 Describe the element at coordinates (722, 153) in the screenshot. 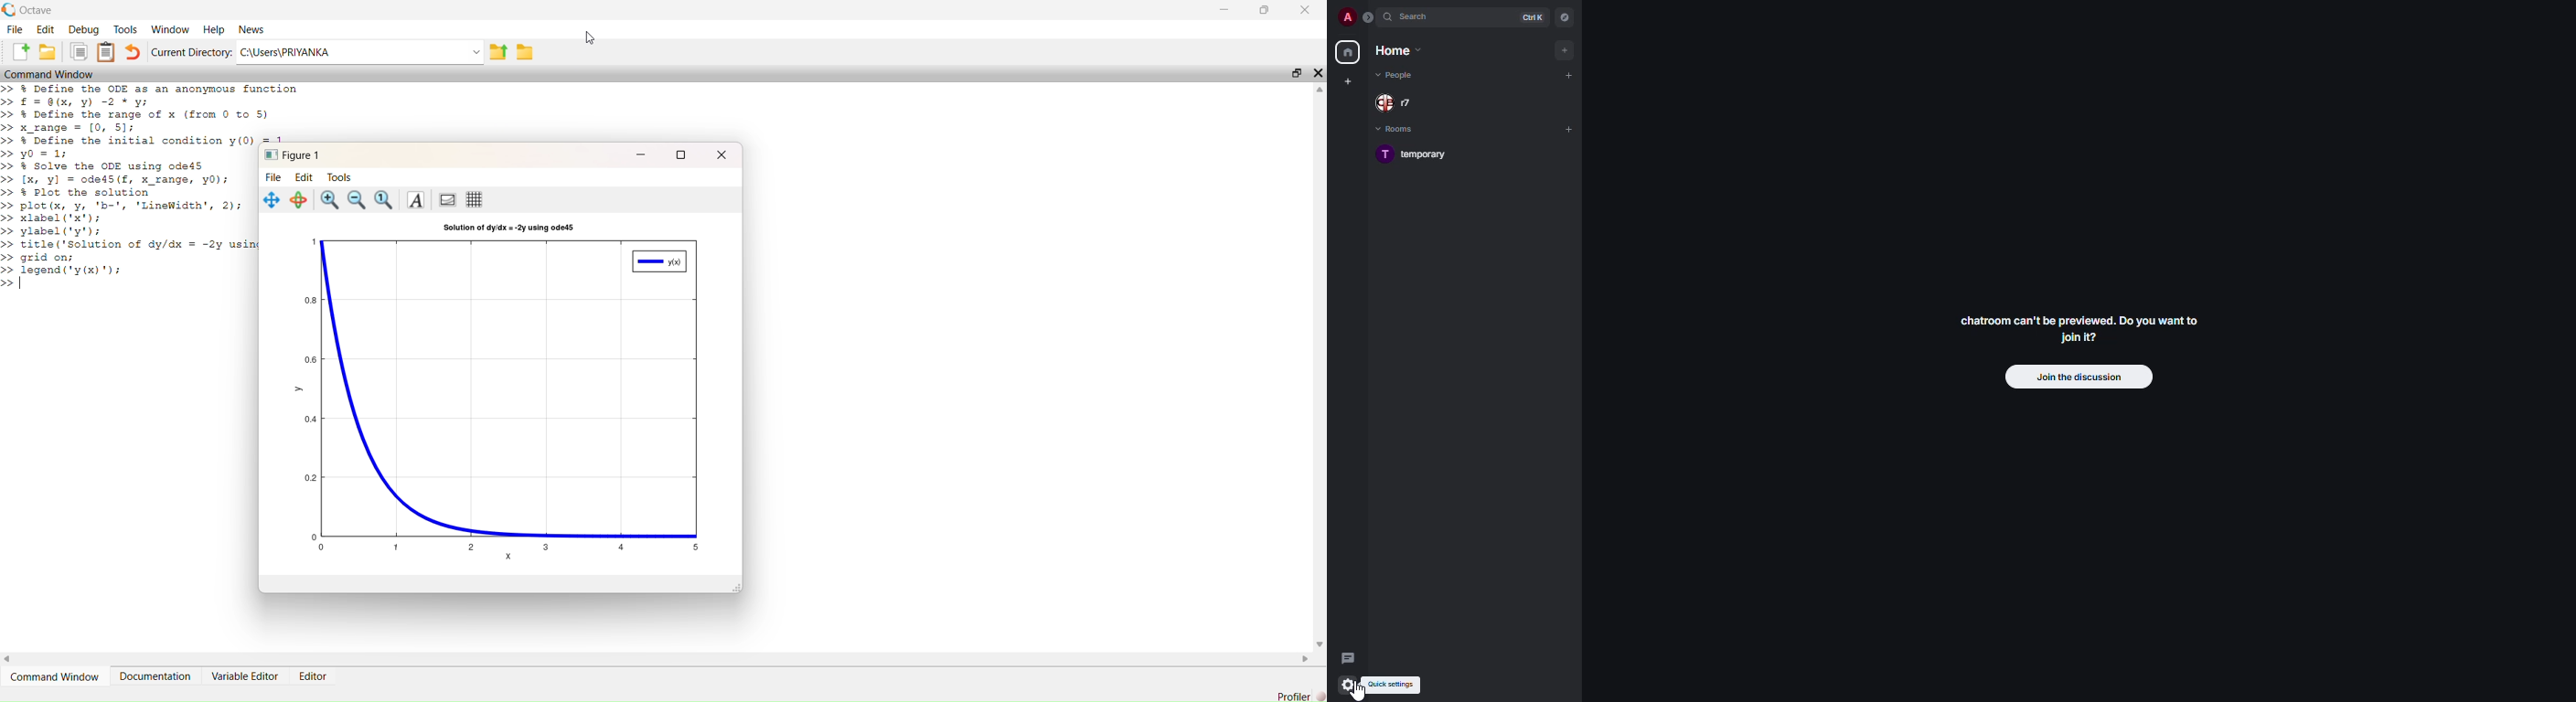

I see `close` at that location.